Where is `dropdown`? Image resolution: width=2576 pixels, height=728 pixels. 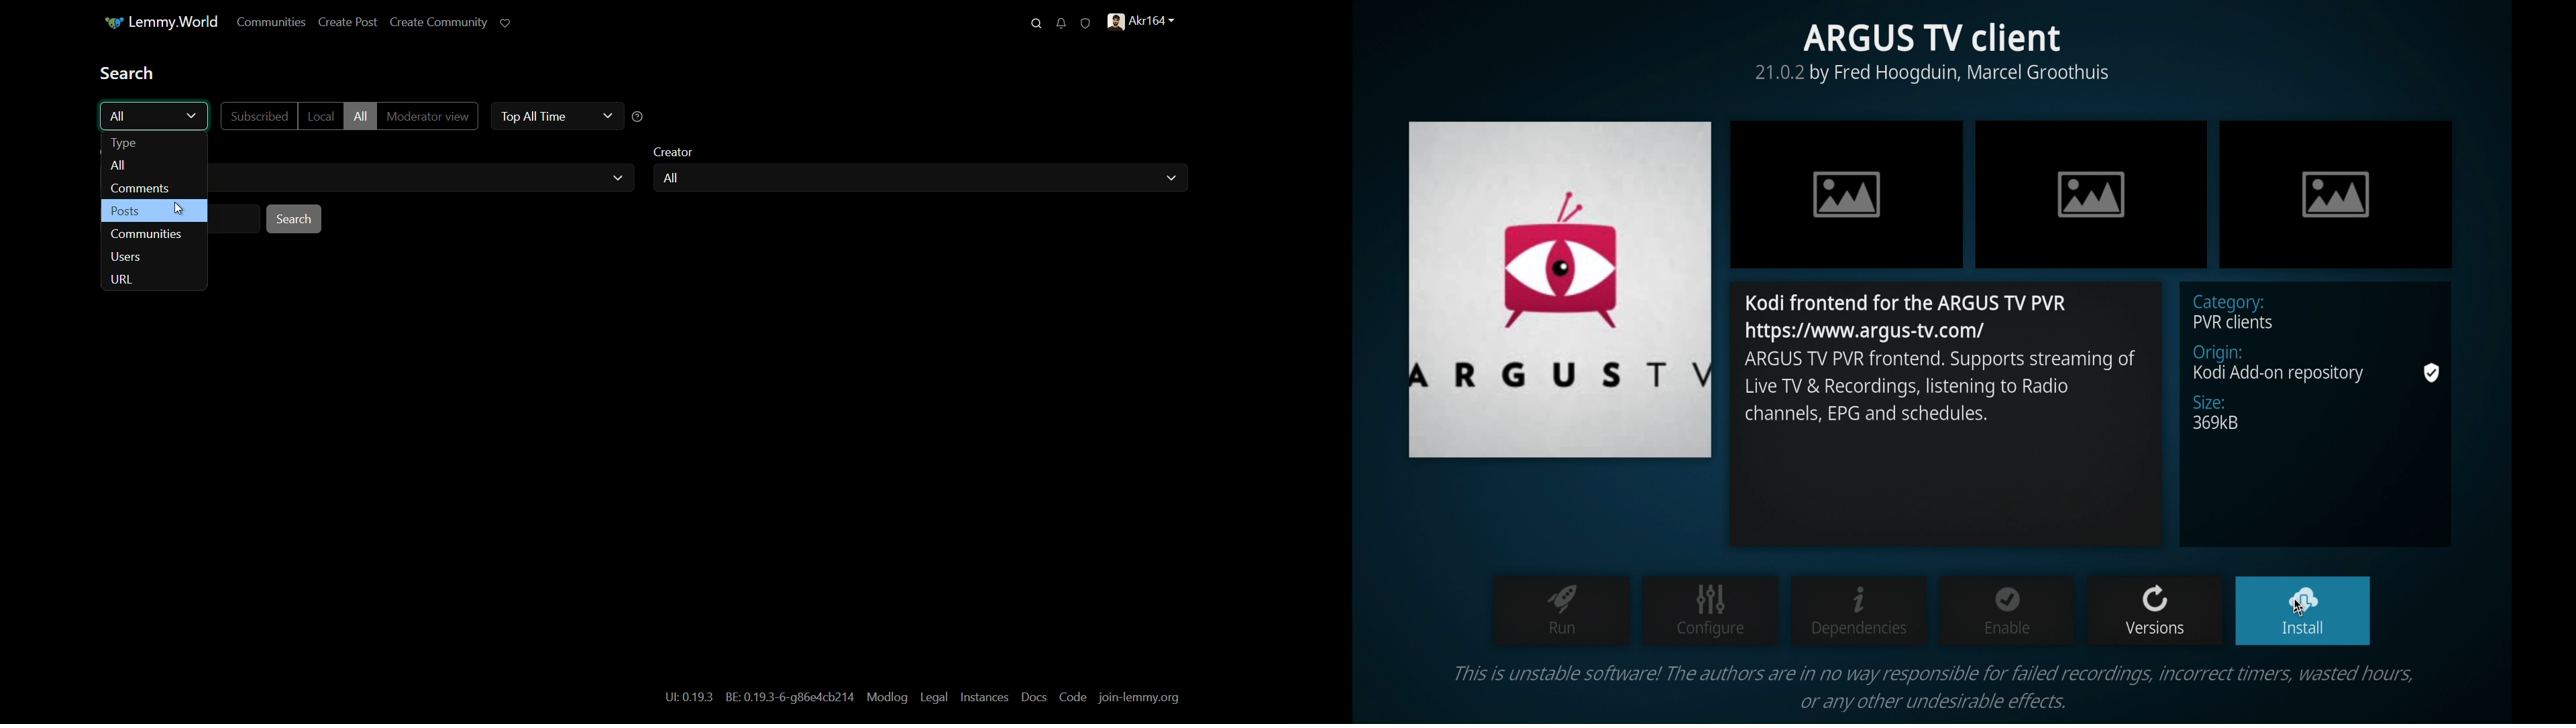
dropdown is located at coordinates (1170, 178).